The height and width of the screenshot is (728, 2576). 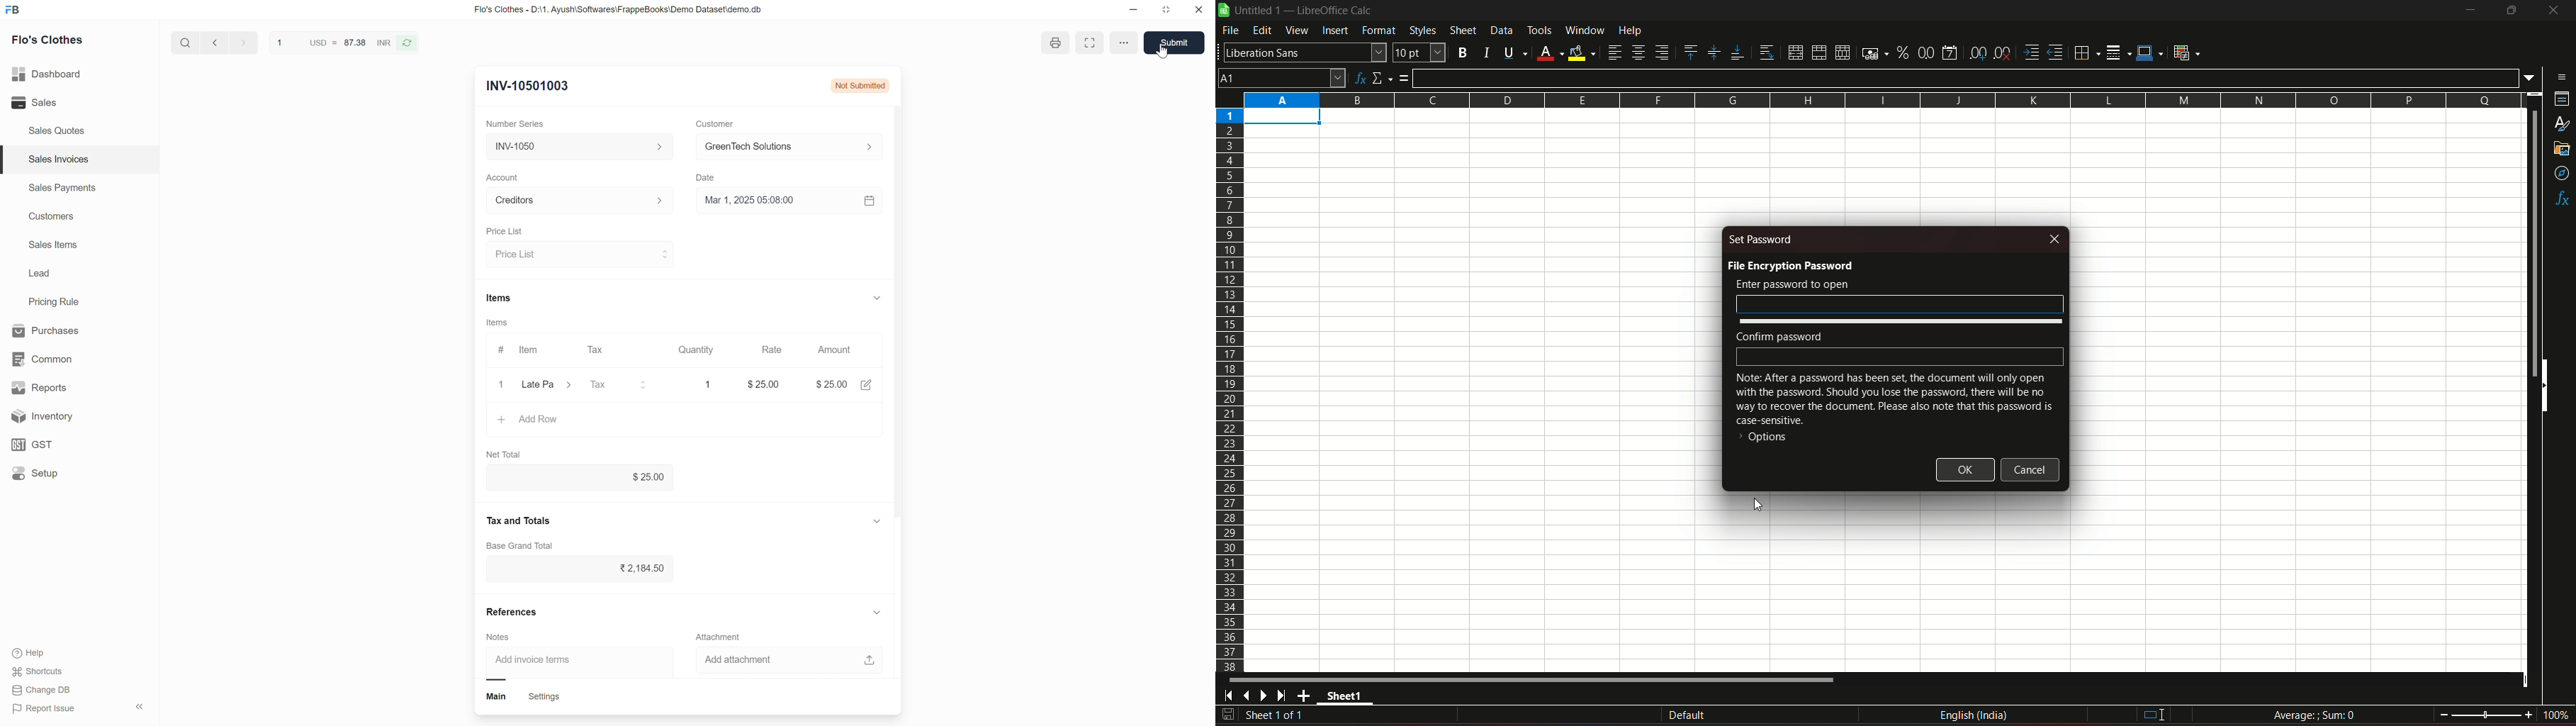 I want to click on Items, so click(x=499, y=297).